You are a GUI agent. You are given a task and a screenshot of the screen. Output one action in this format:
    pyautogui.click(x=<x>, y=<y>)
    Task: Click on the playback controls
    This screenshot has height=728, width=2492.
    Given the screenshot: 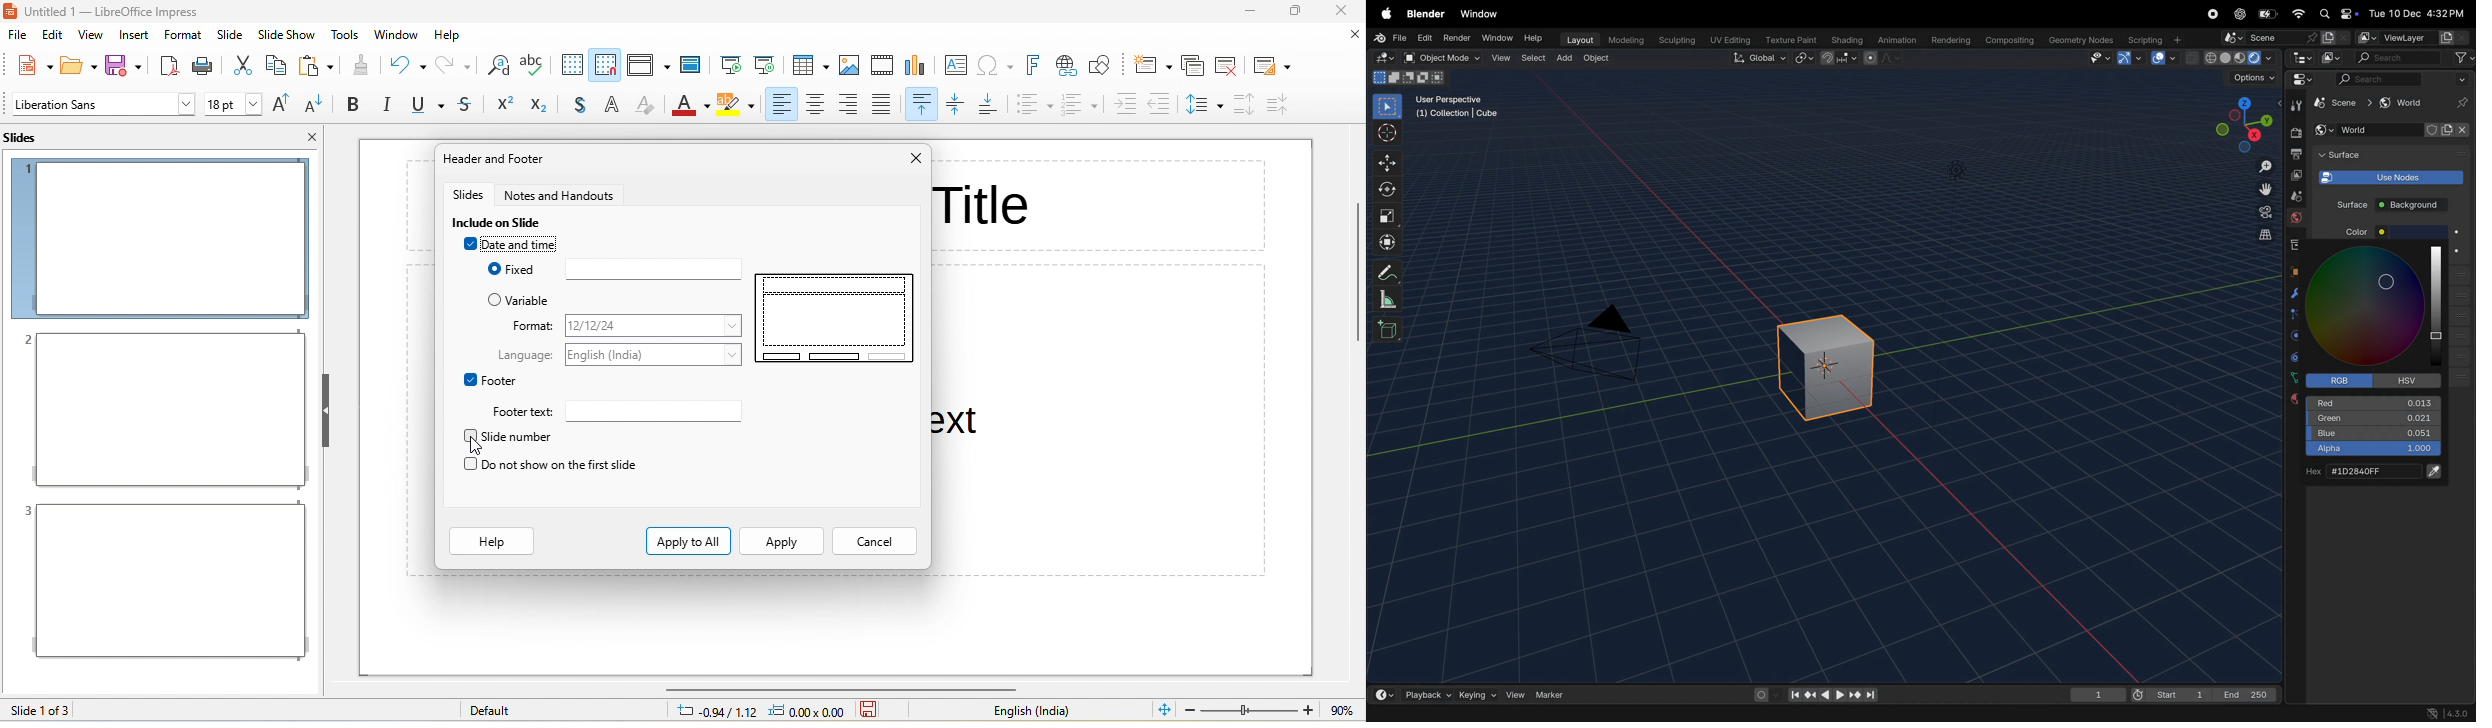 What is the action you would take?
    pyautogui.click(x=1832, y=694)
    